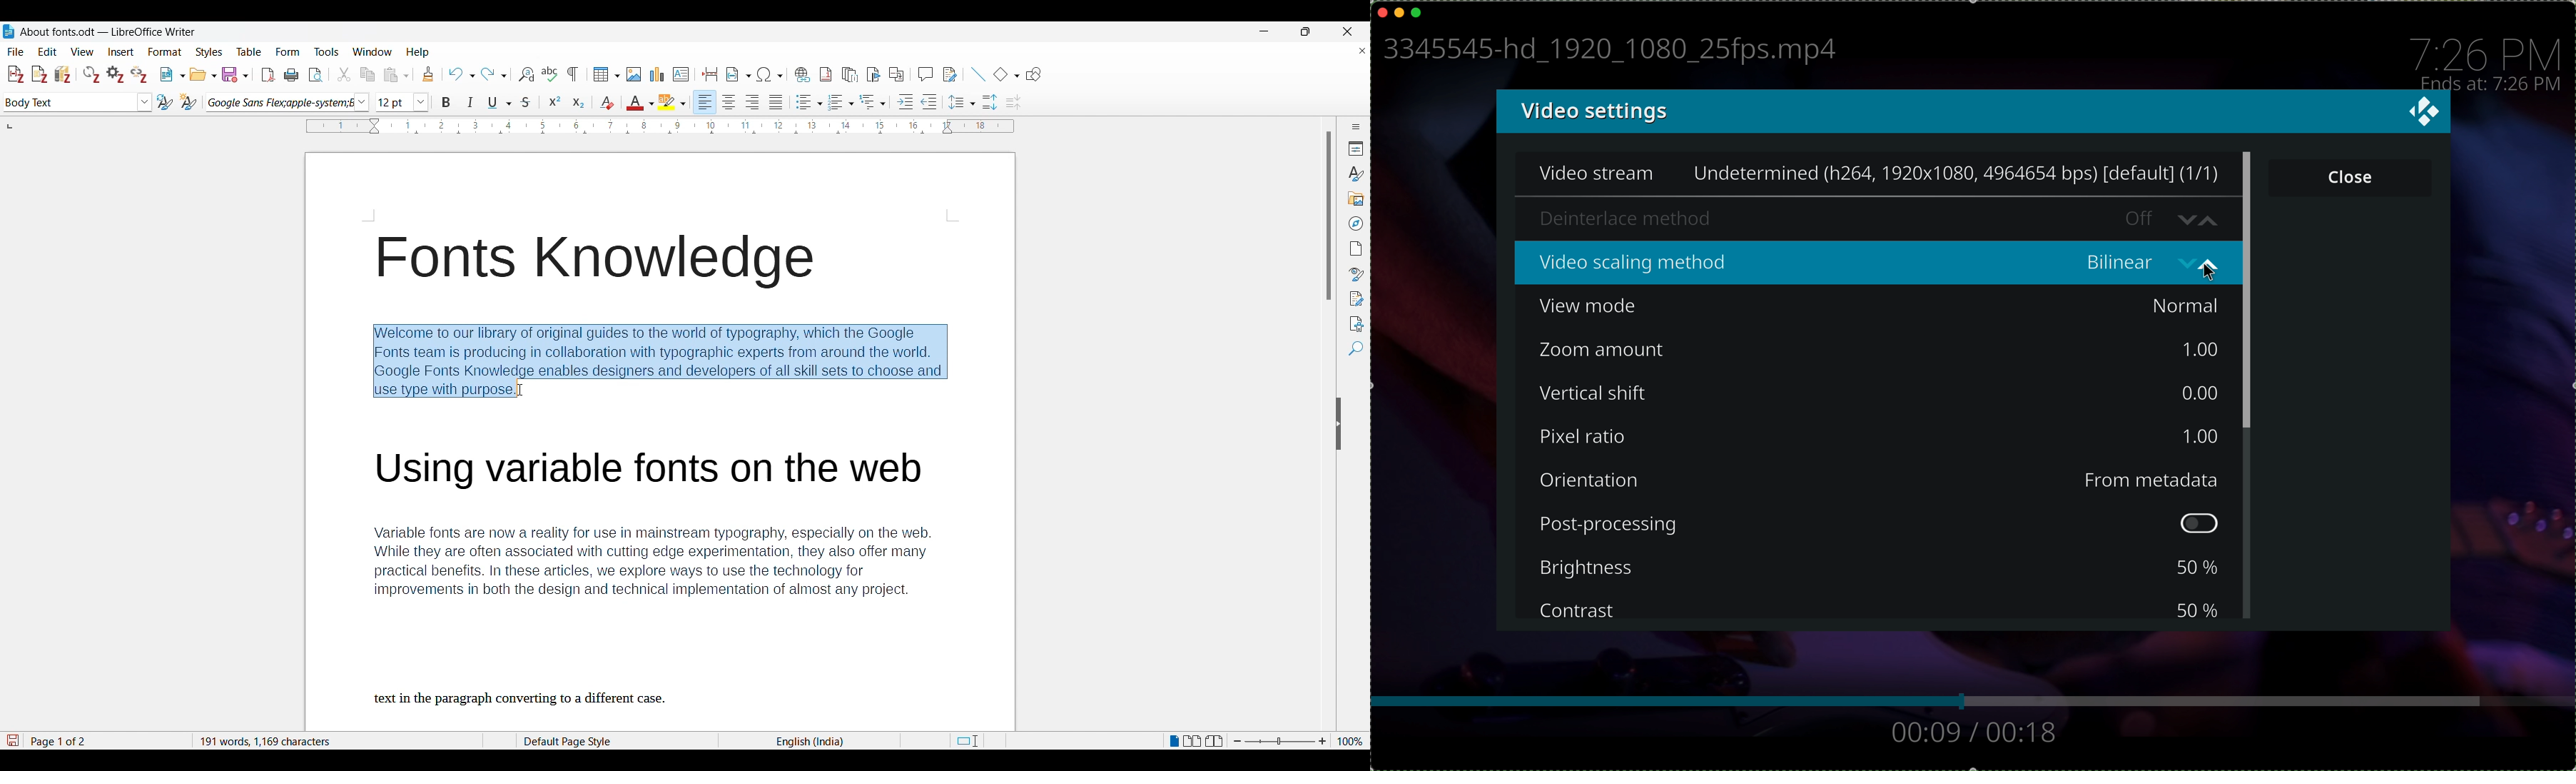  What do you see at coordinates (2491, 85) in the screenshot?
I see `ends at: 7:27 PM` at bounding box center [2491, 85].